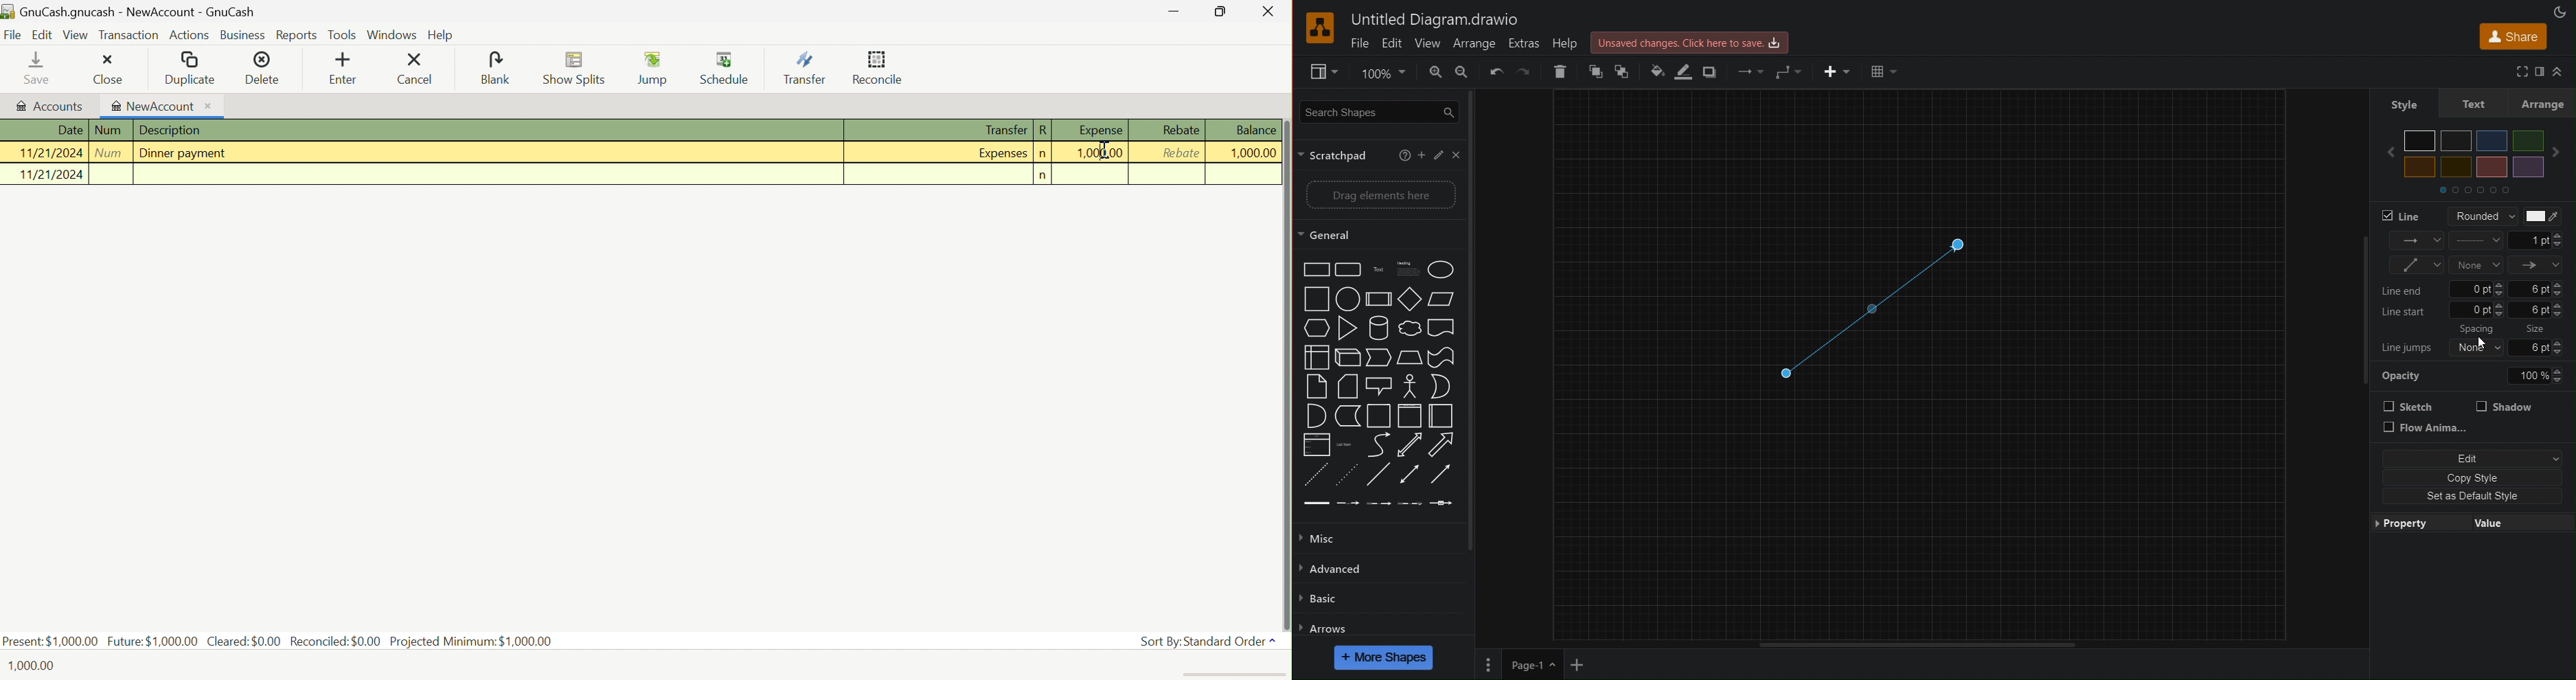 The height and width of the screenshot is (700, 2576). I want to click on Insert, so click(1836, 71).